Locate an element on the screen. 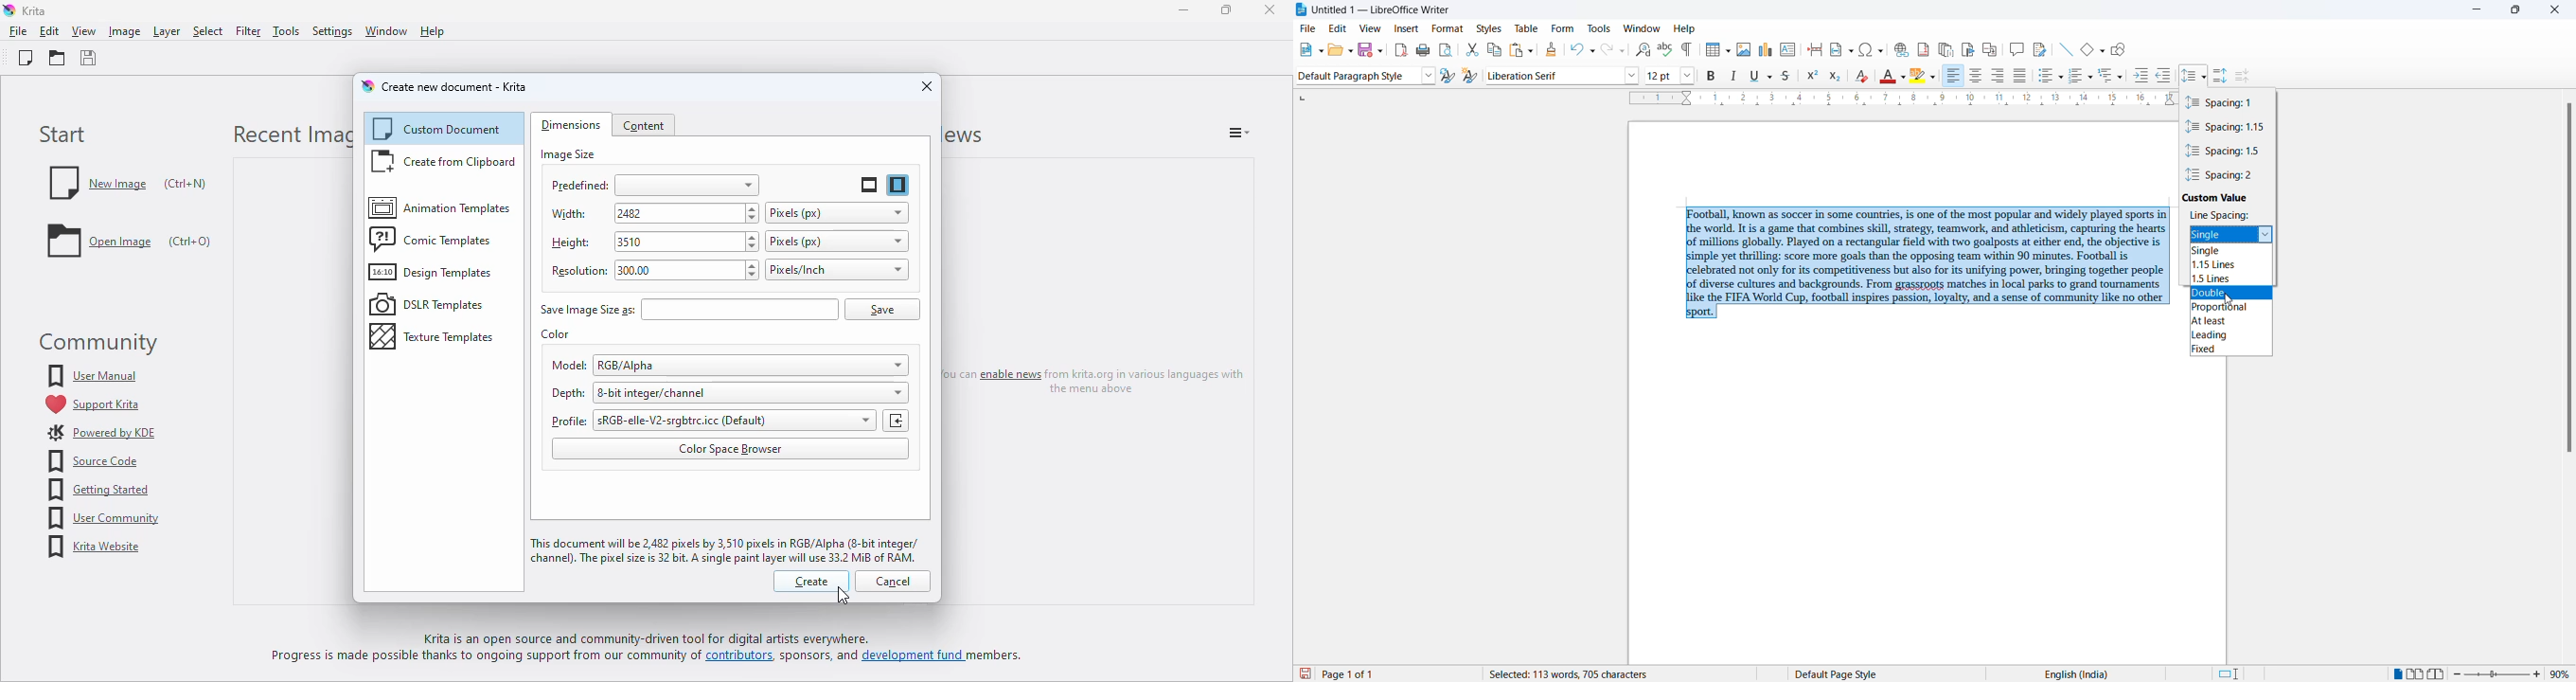 This screenshot has width=2576, height=700. toggle ordered list  is located at coordinates (2092, 78).